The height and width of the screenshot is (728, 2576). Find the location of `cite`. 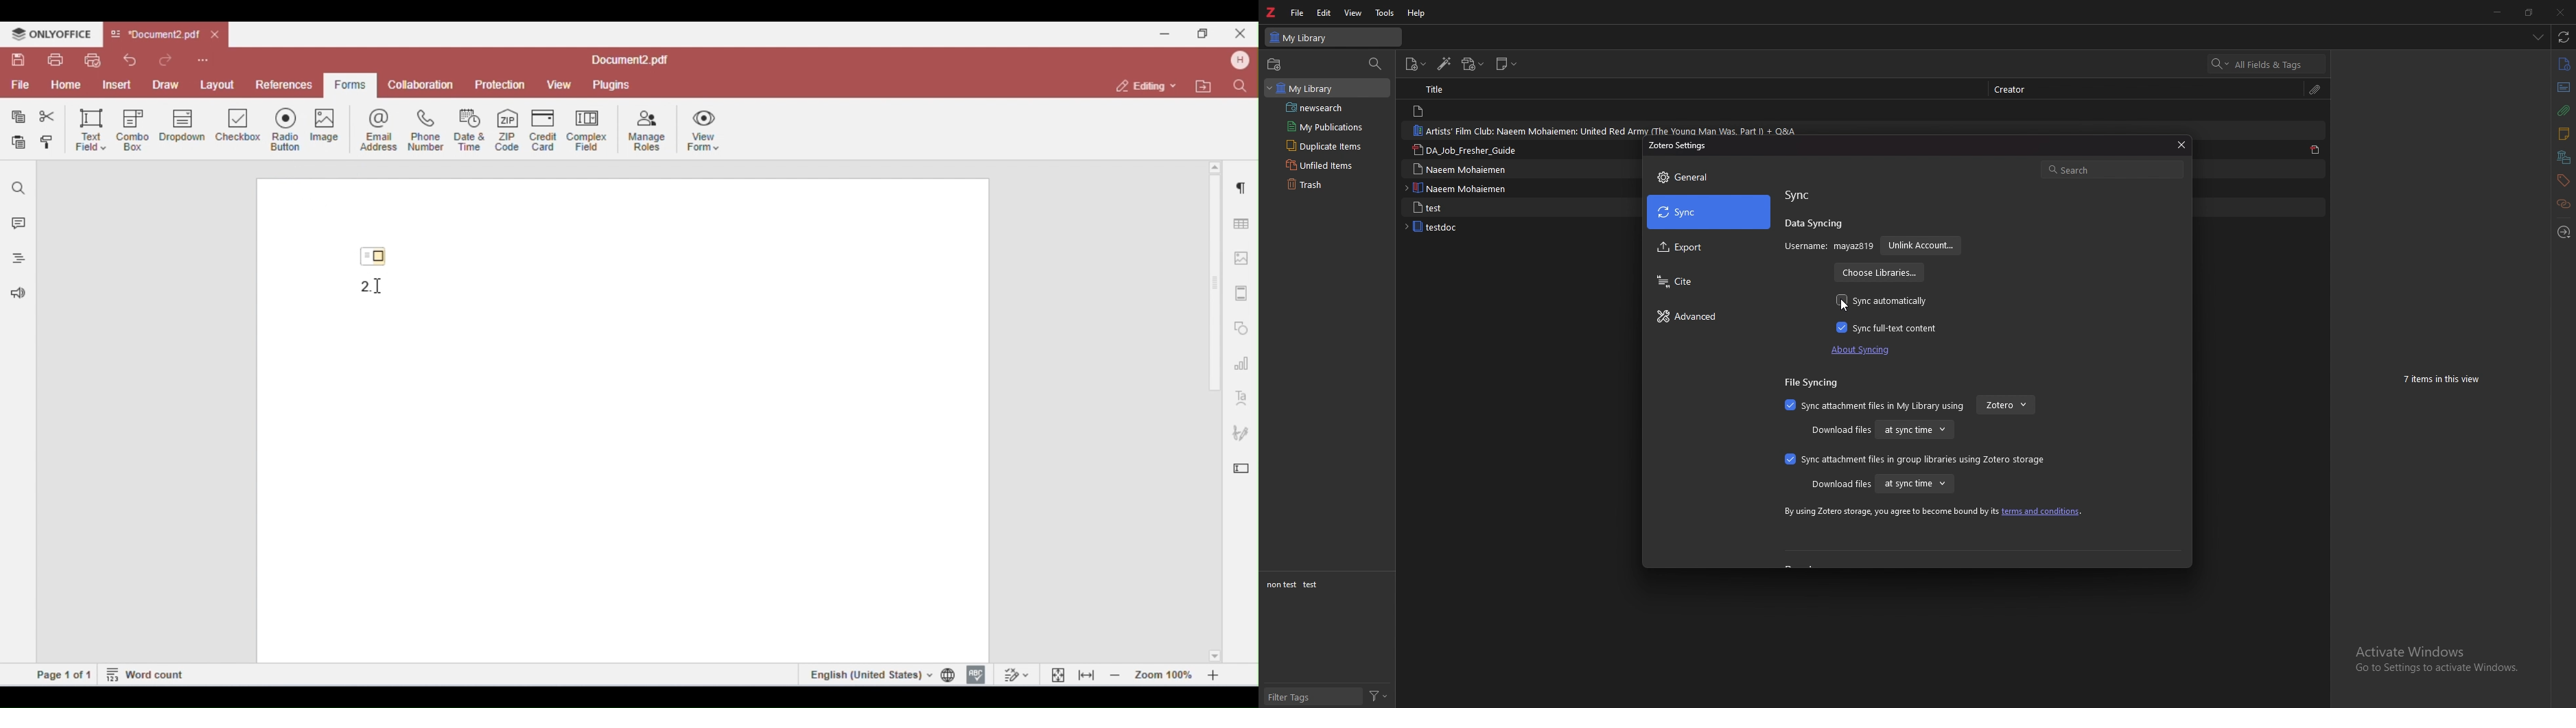

cite is located at coordinates (1707, 282).